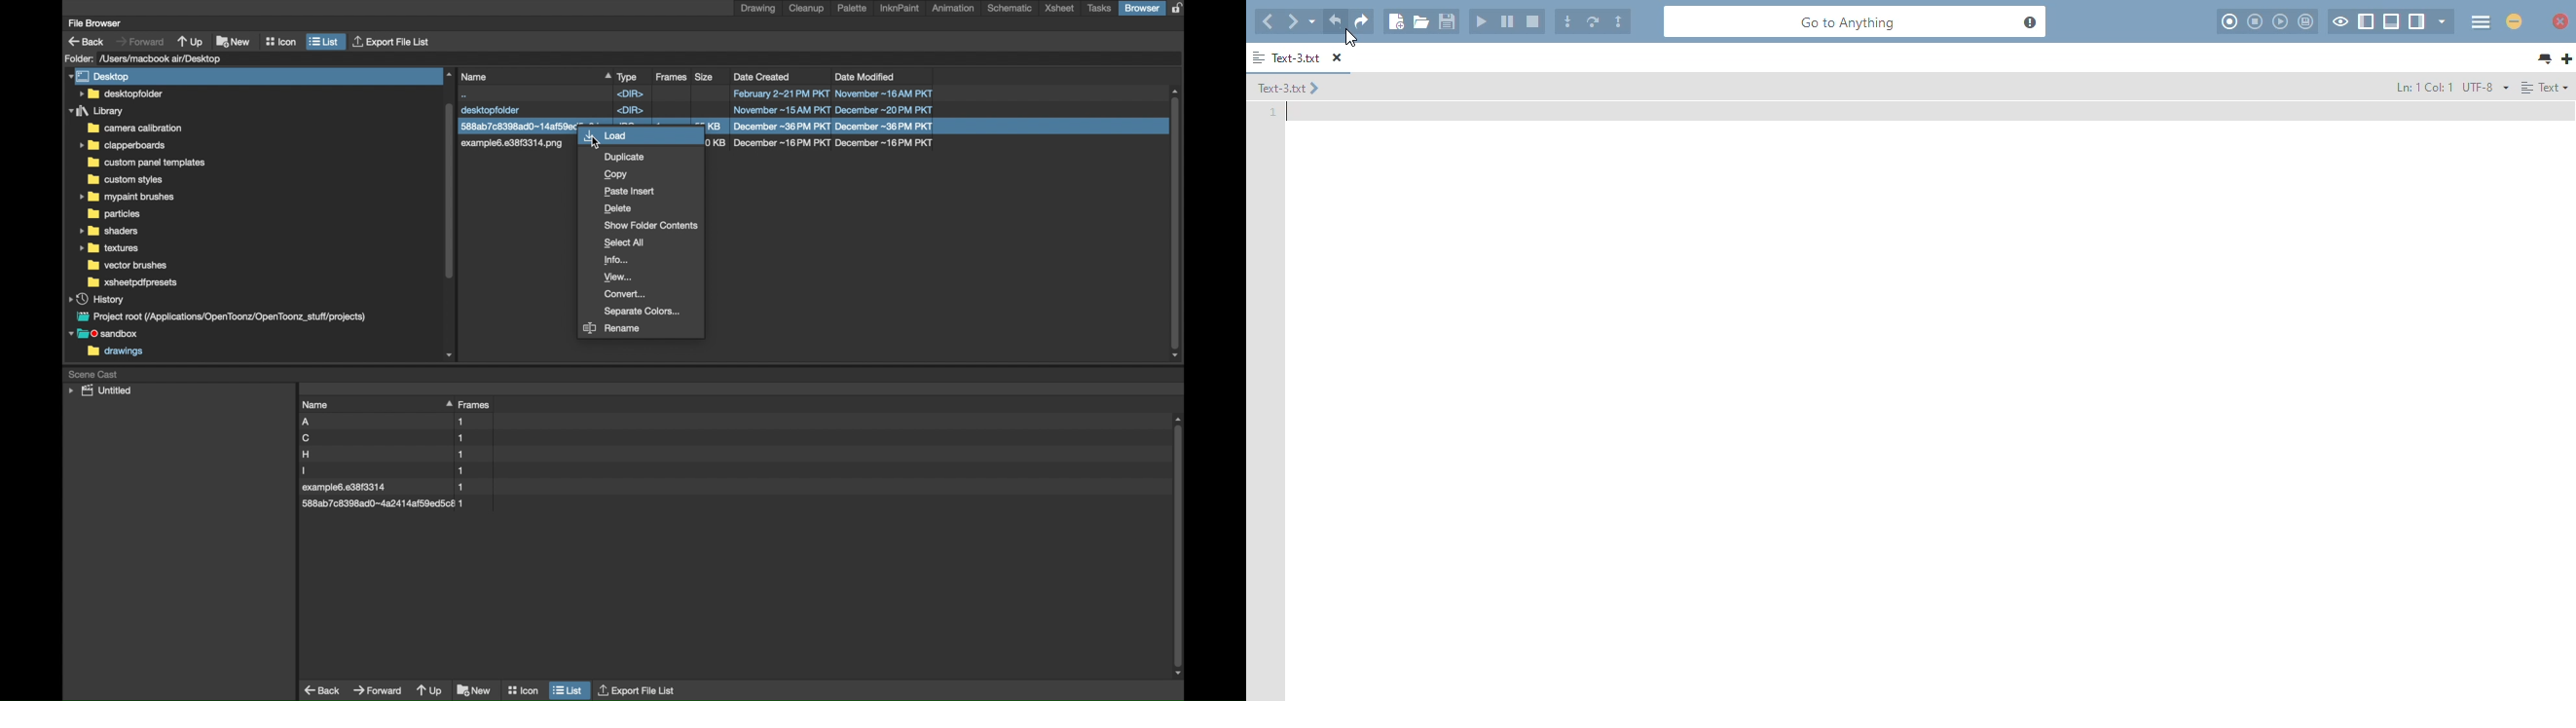 Image resolution: width=2576 pixels, height=728 pixels. I want to click on inknpaint , so click(900, 8).